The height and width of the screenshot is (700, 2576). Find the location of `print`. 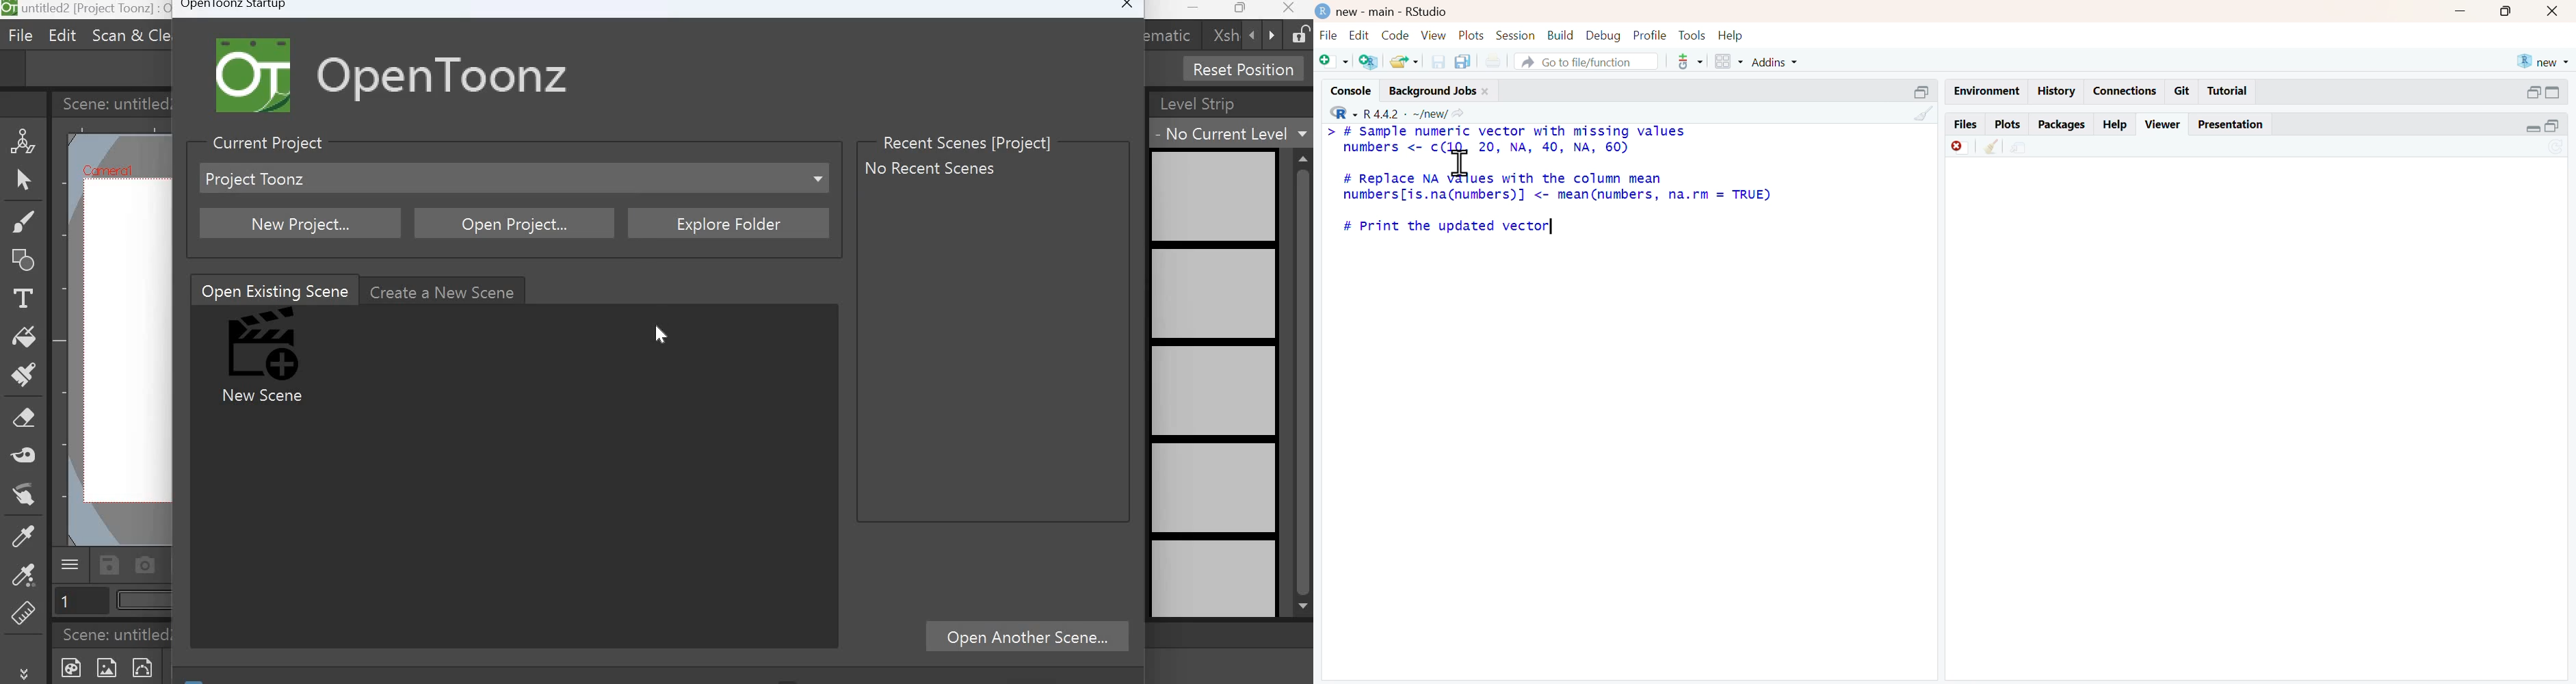

print is located at coordinates (1494, 61).